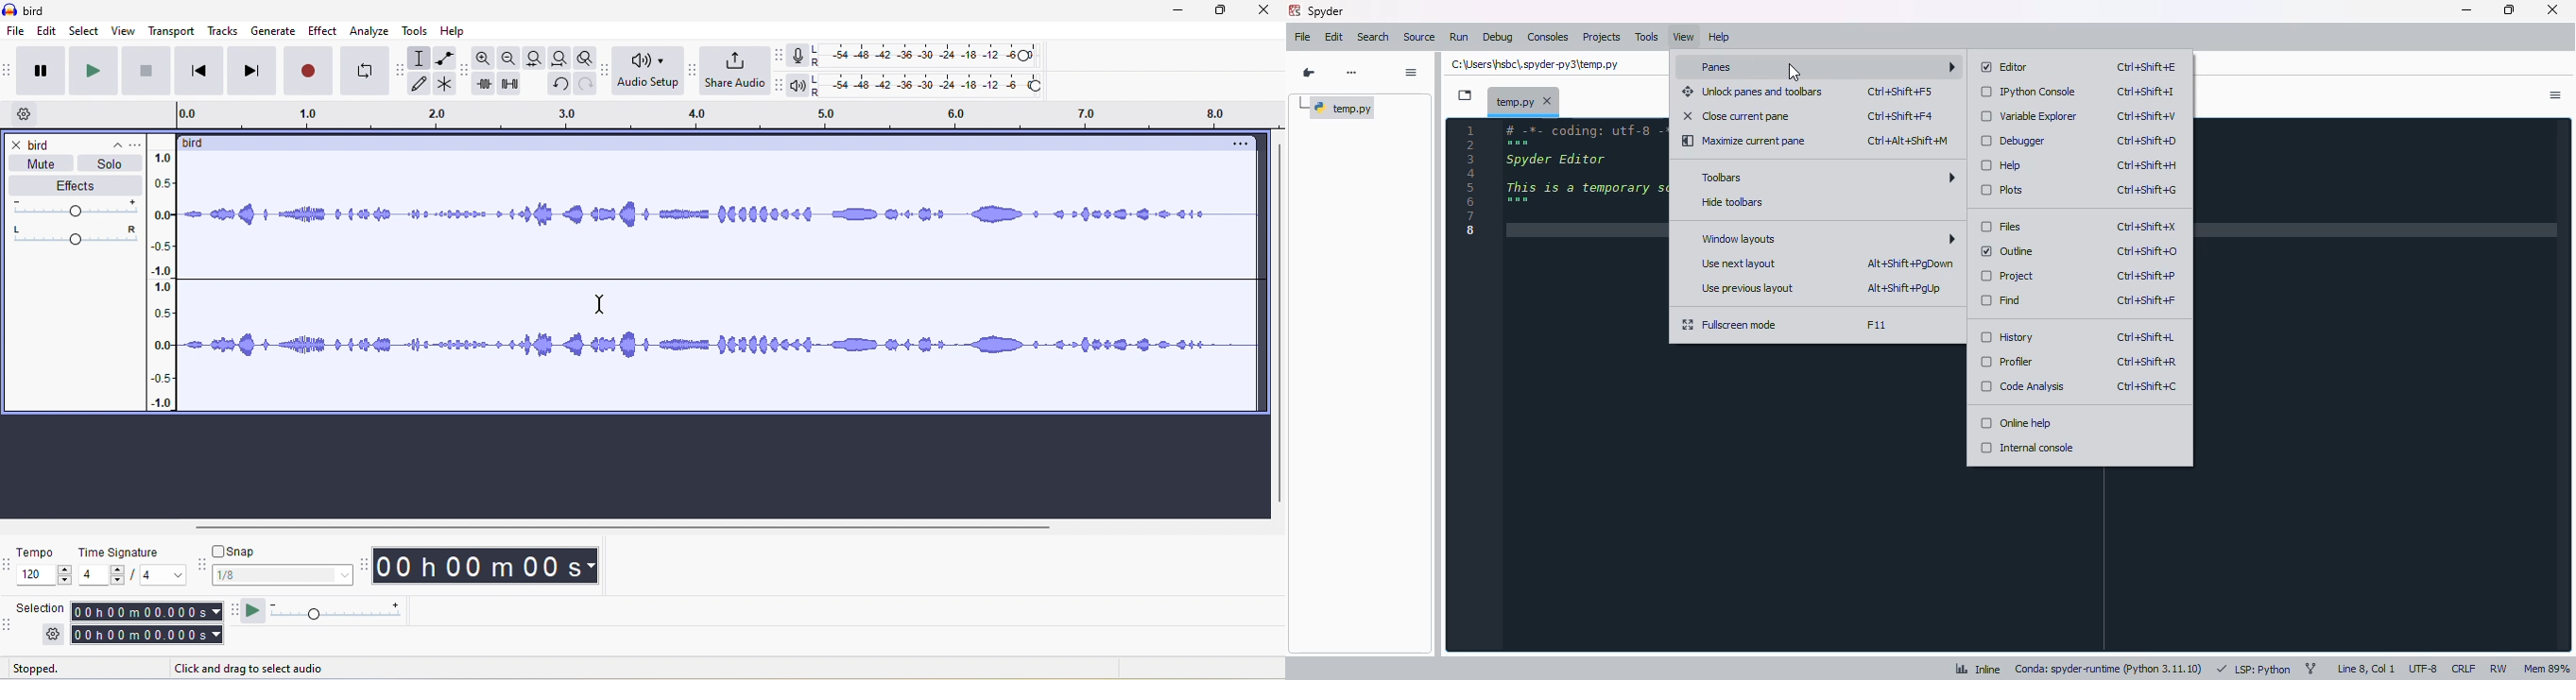 This screenshot has width=2576, height=700. Describe the element at coordinates (1334, 37) in the screenshot. I see `edit` at that location.